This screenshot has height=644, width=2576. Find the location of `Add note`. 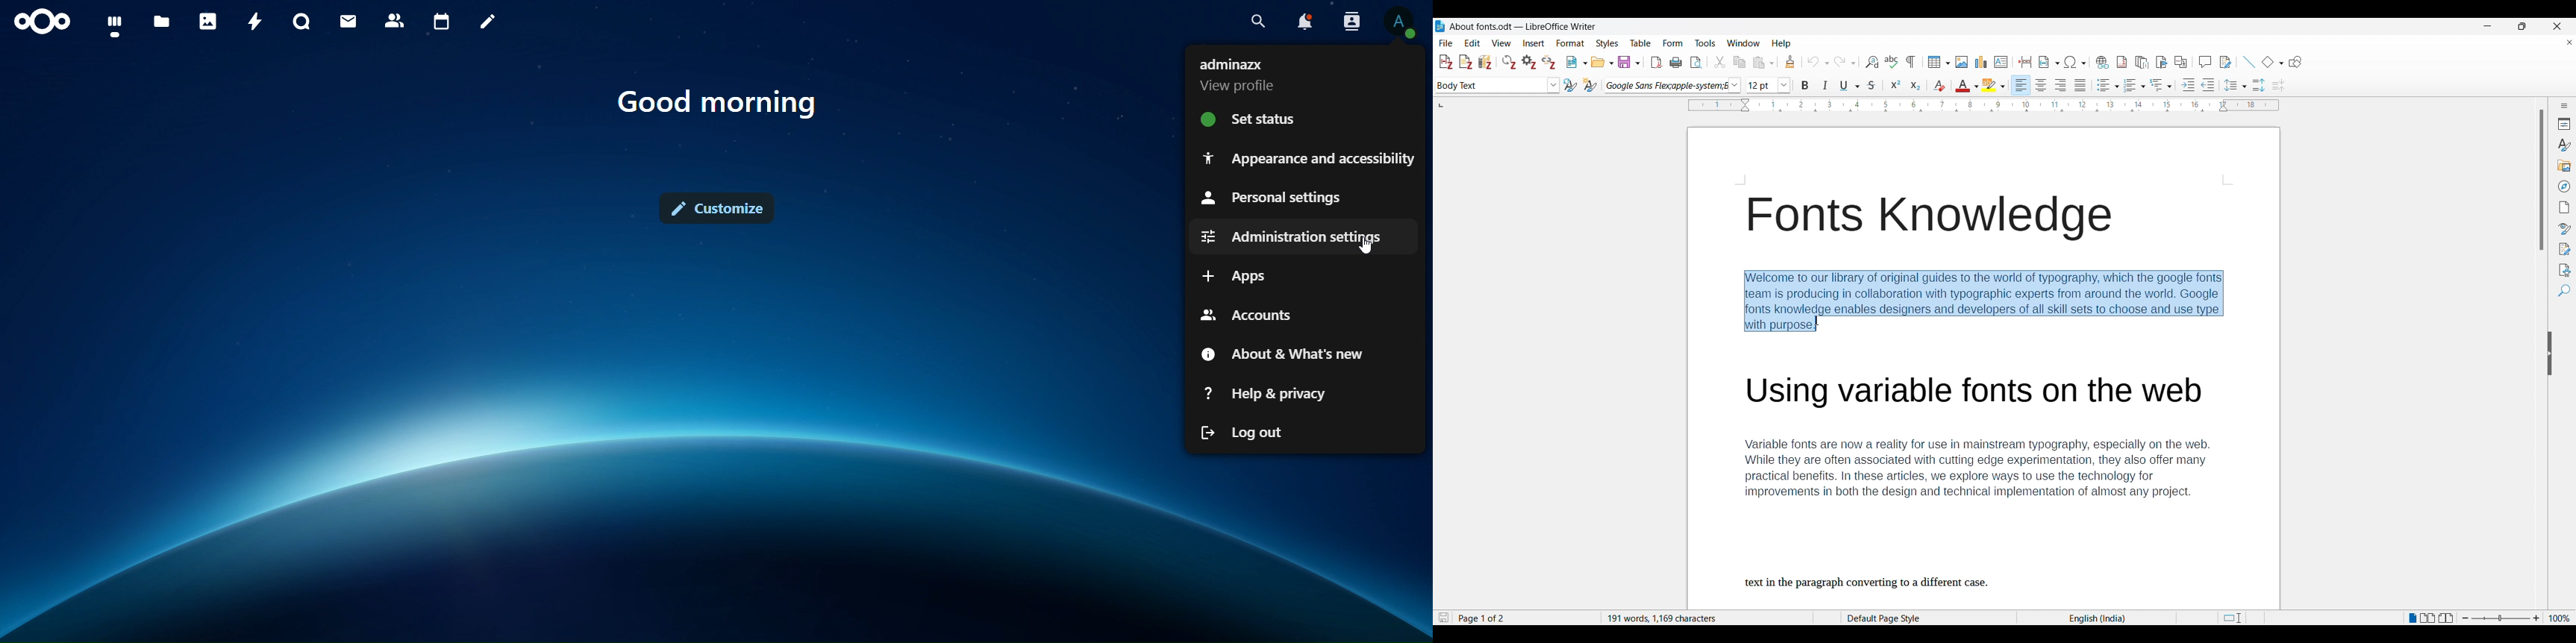

Add note is located at coordinates (1466, 63).